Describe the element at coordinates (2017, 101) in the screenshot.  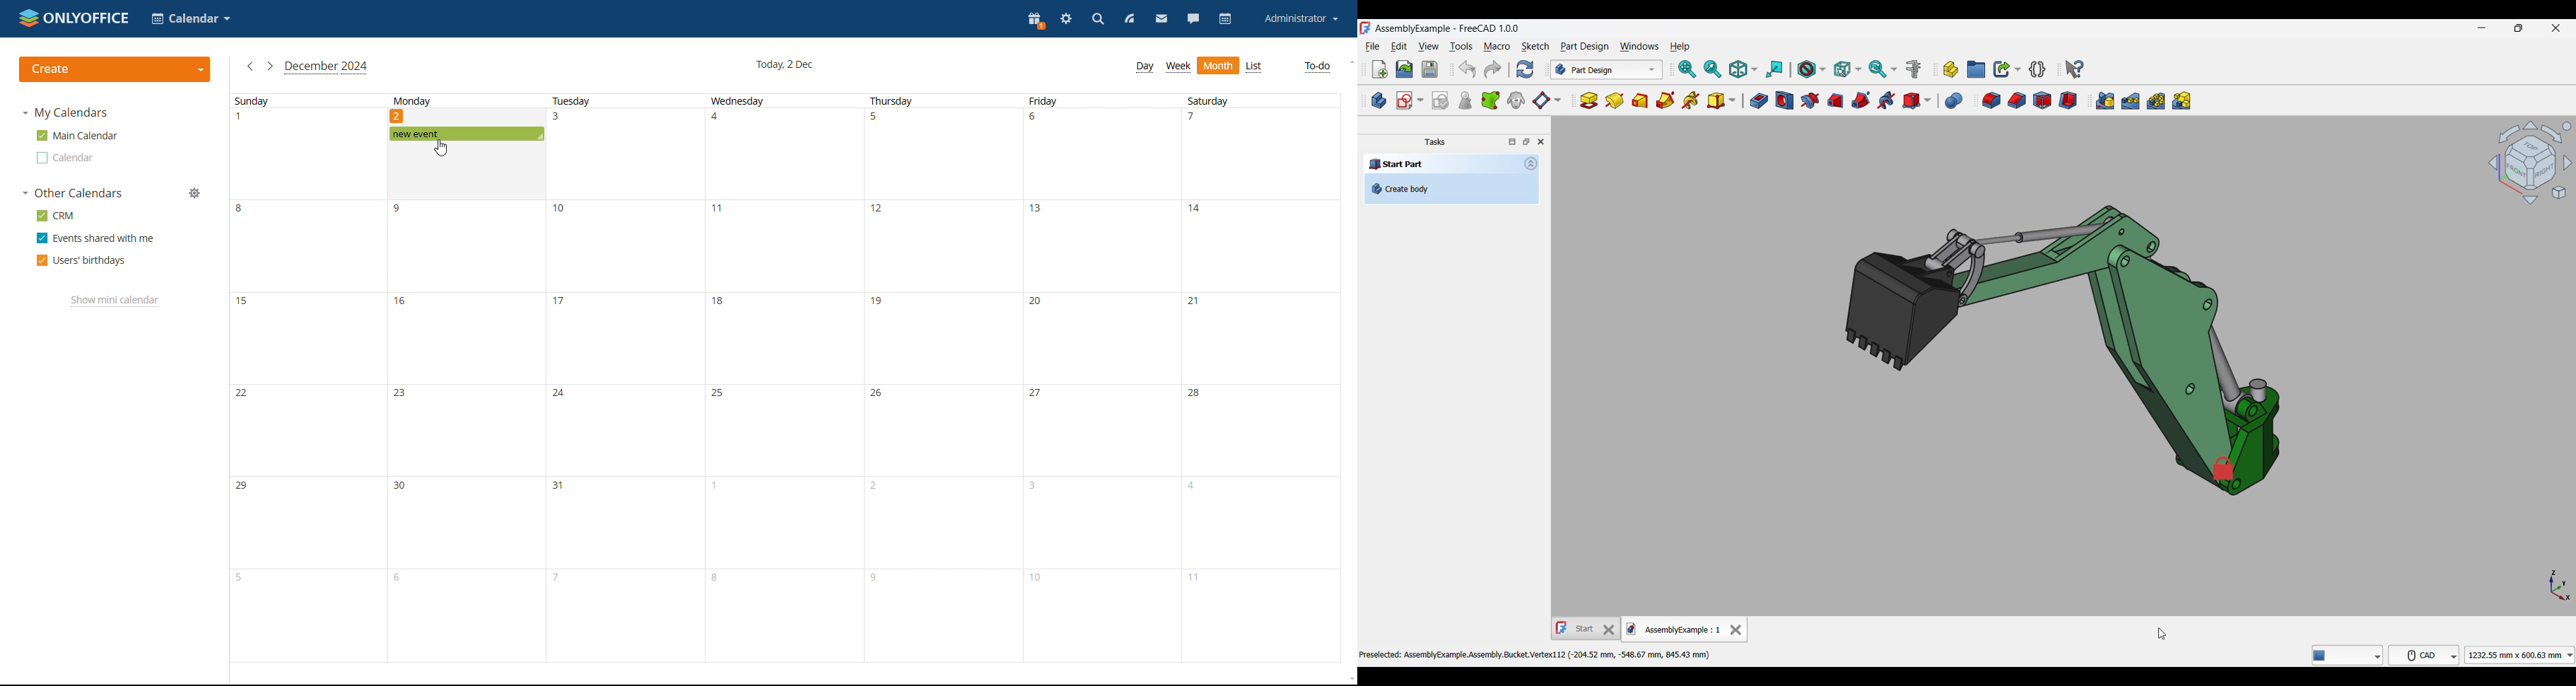
I see `Chamfer` at that location.